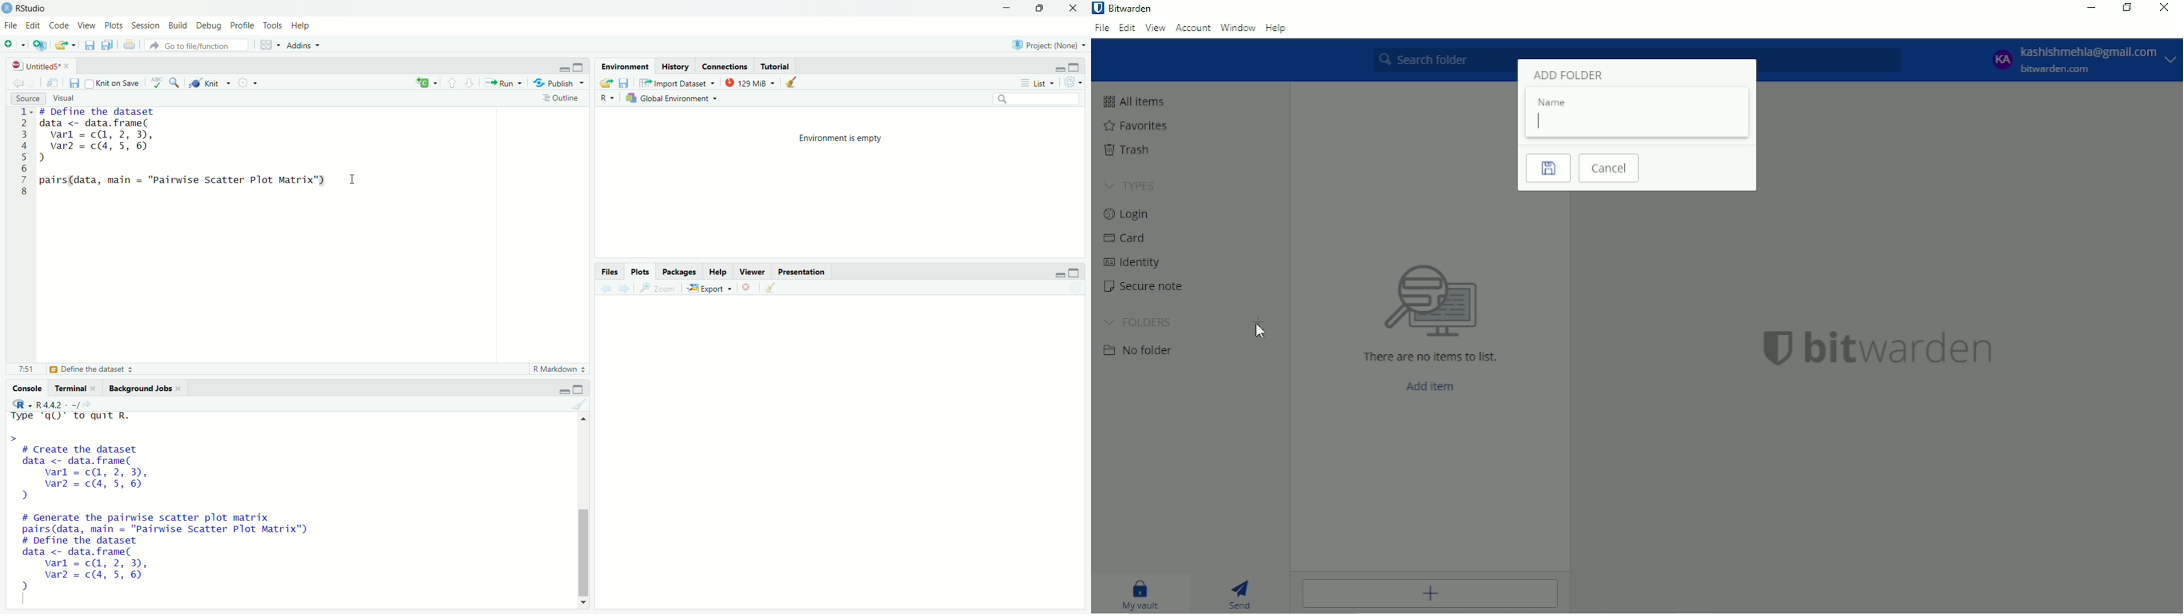 This screenshot has width=2184, height=616. Describe the element at coordinates (563, 391) in the screenshot. I see `Minimize` at that location.